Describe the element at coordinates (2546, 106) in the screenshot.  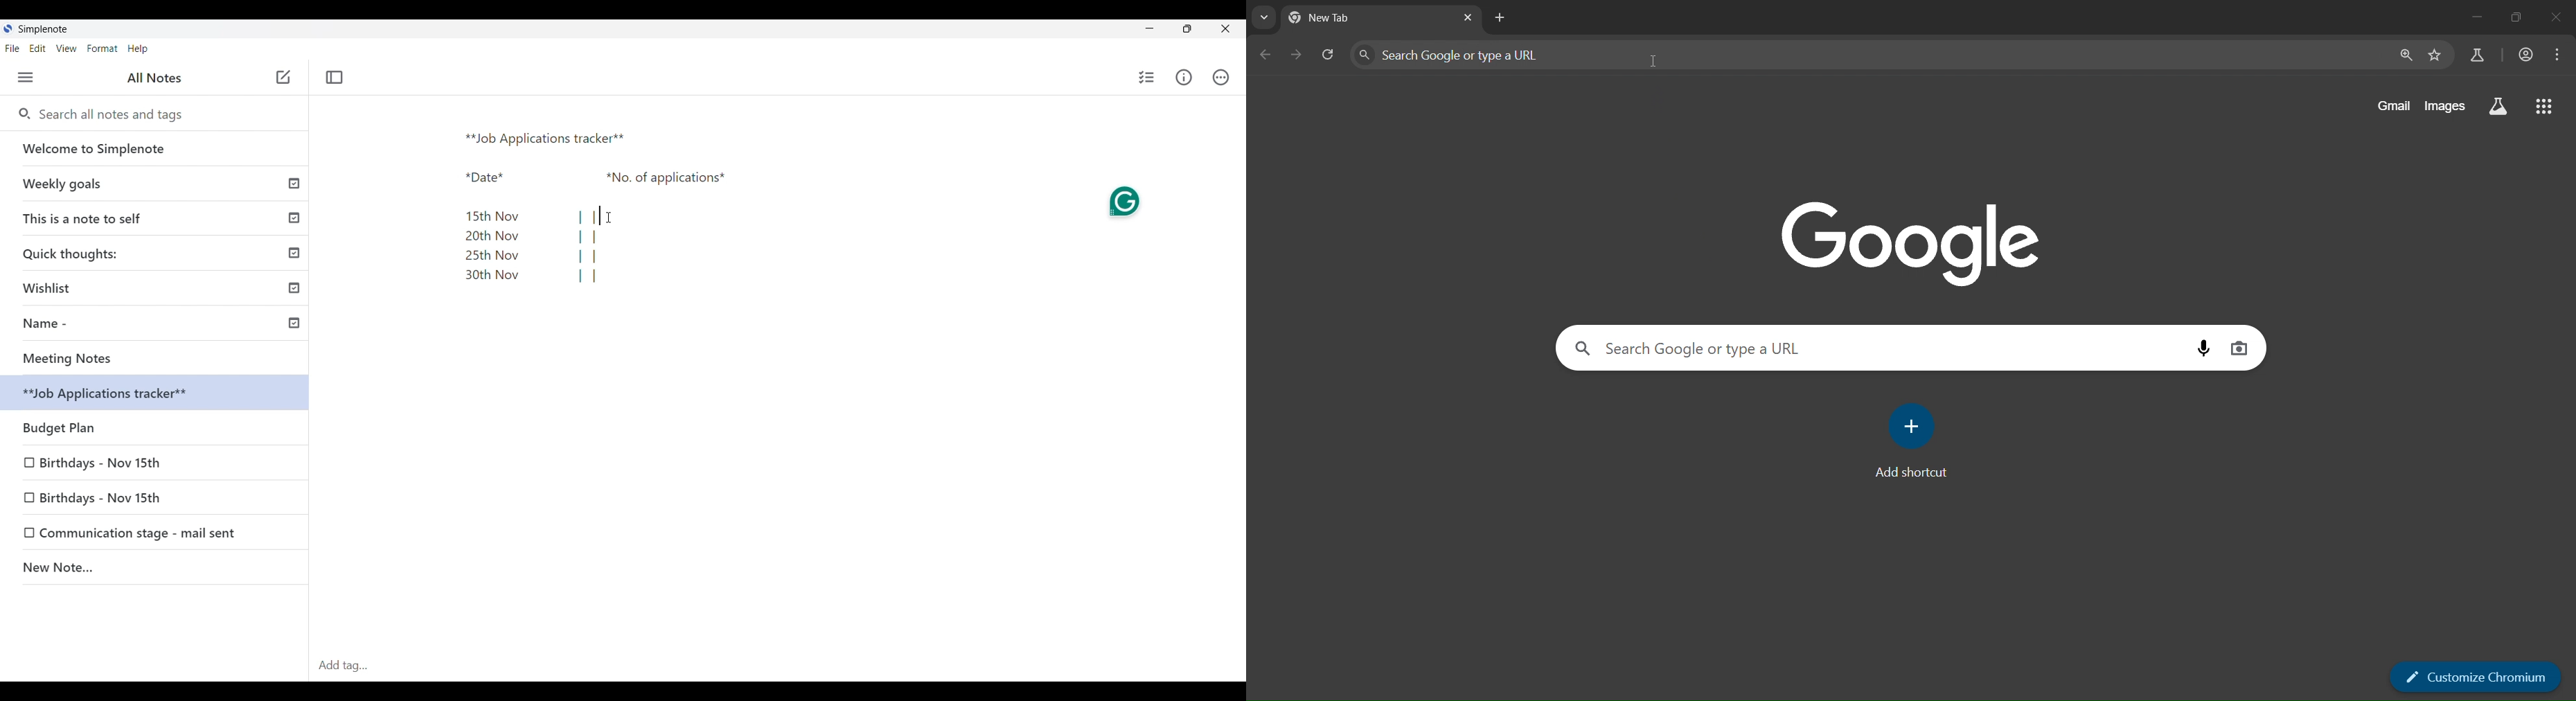
I see `google apps` at that location.